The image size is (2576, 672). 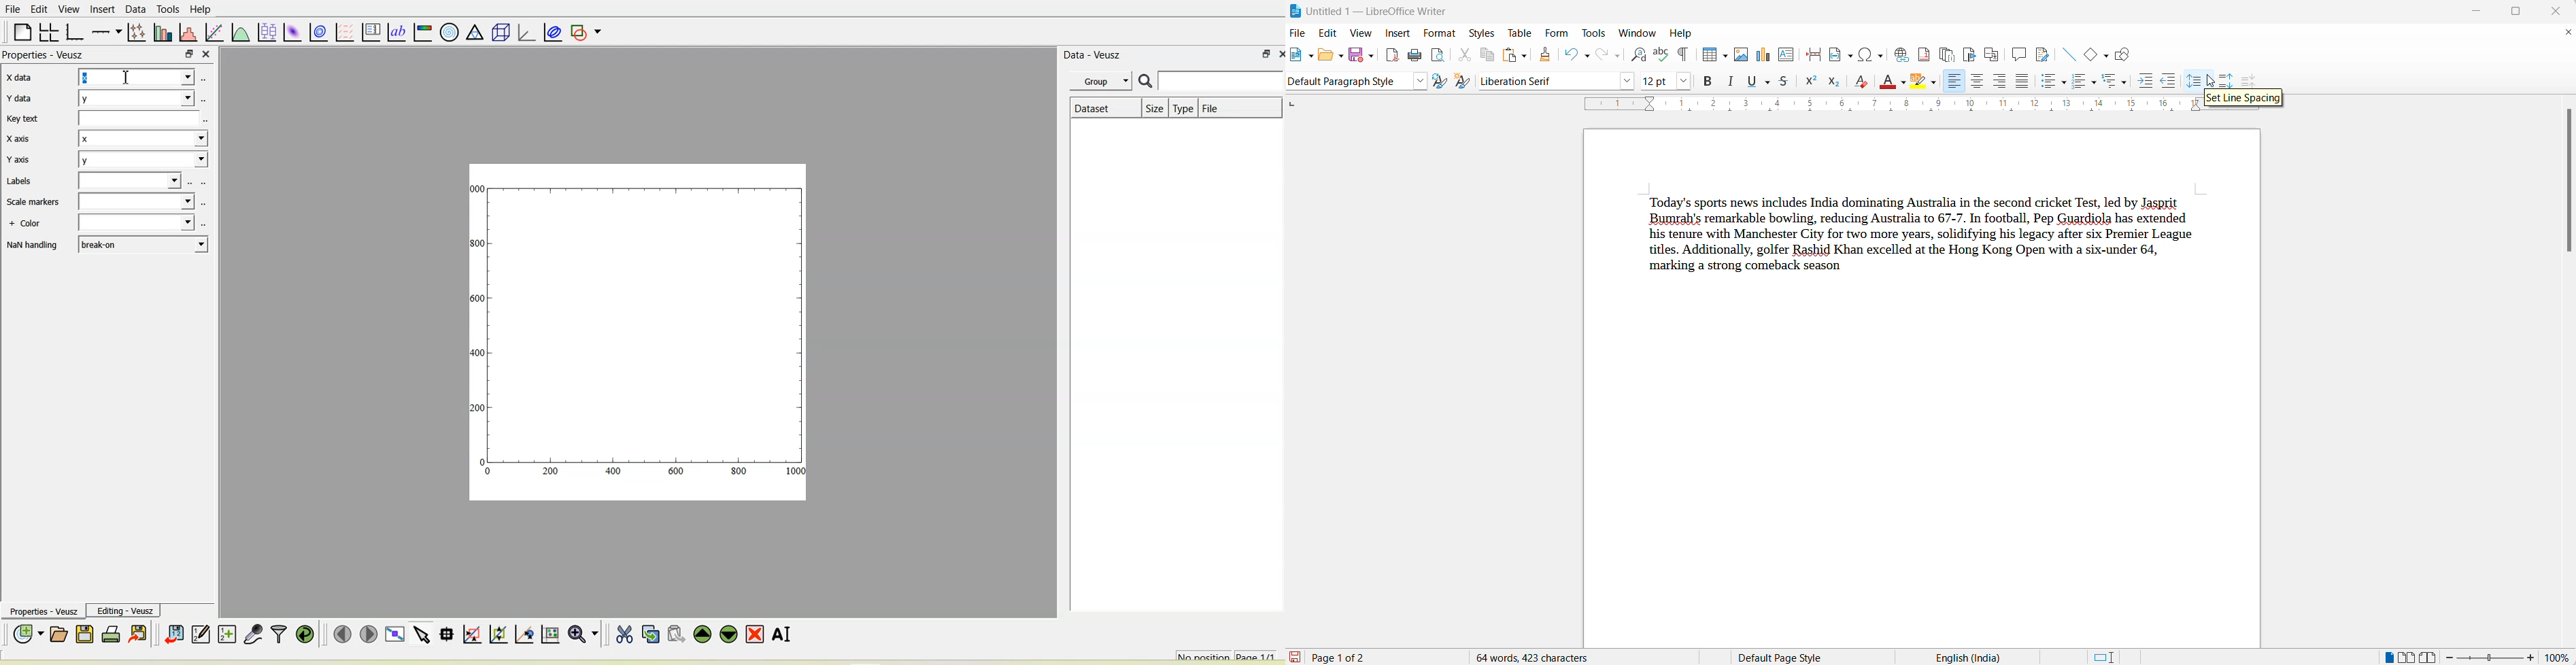 I want to click on Size, so click(x=1155, y=107).